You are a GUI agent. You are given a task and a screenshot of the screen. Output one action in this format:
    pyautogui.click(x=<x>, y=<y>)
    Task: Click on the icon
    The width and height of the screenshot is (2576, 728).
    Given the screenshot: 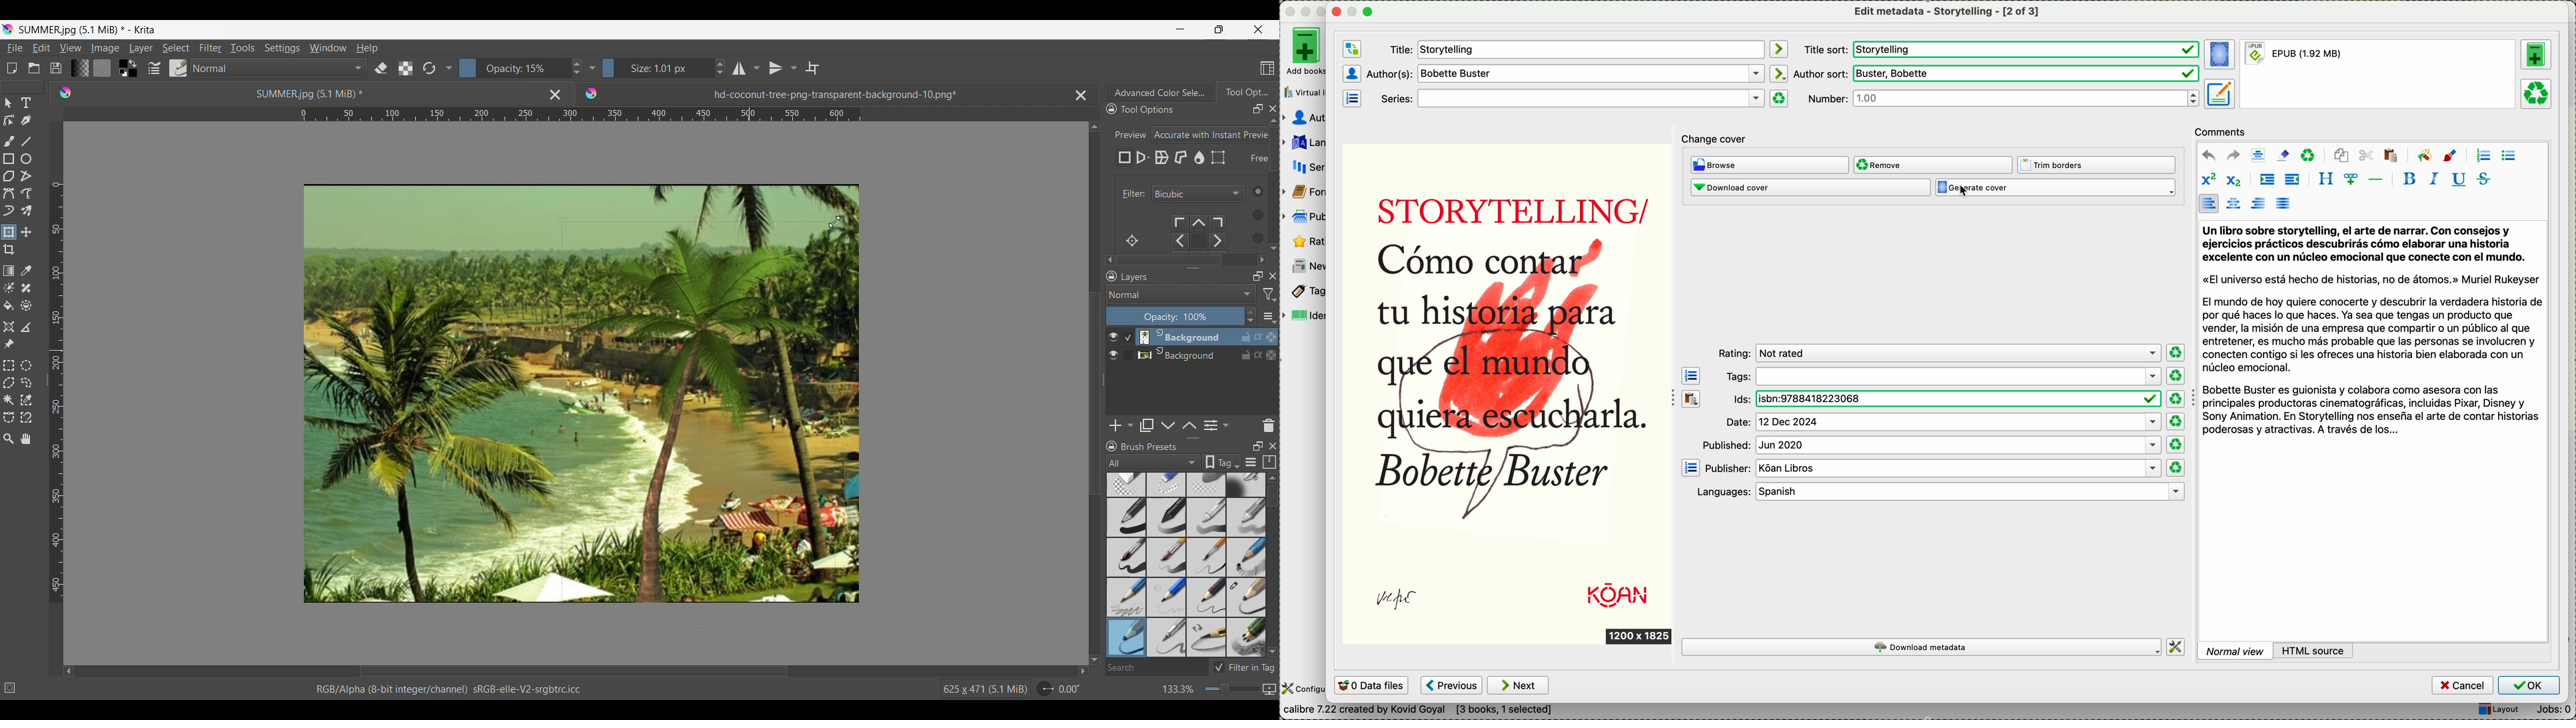 What is the action you would take?
    pyautogui.click(x=2451, y=156)
    